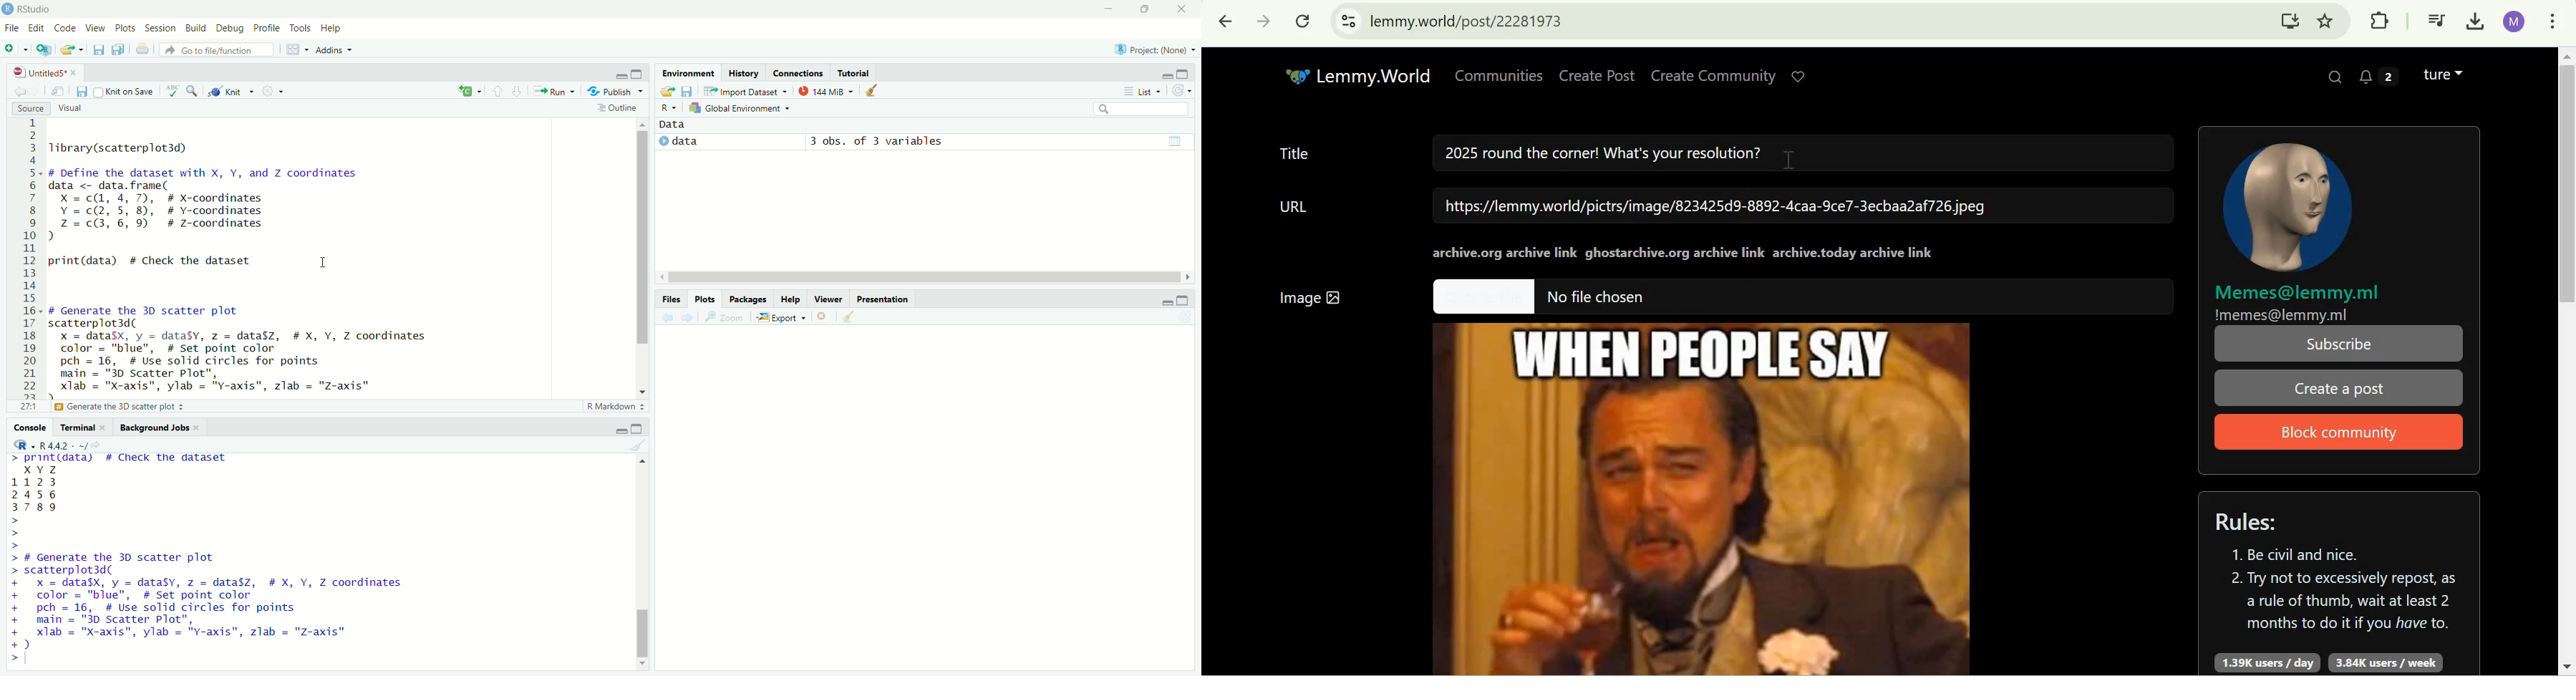  I want to click on 2 unread messages, so click(2378, 74).